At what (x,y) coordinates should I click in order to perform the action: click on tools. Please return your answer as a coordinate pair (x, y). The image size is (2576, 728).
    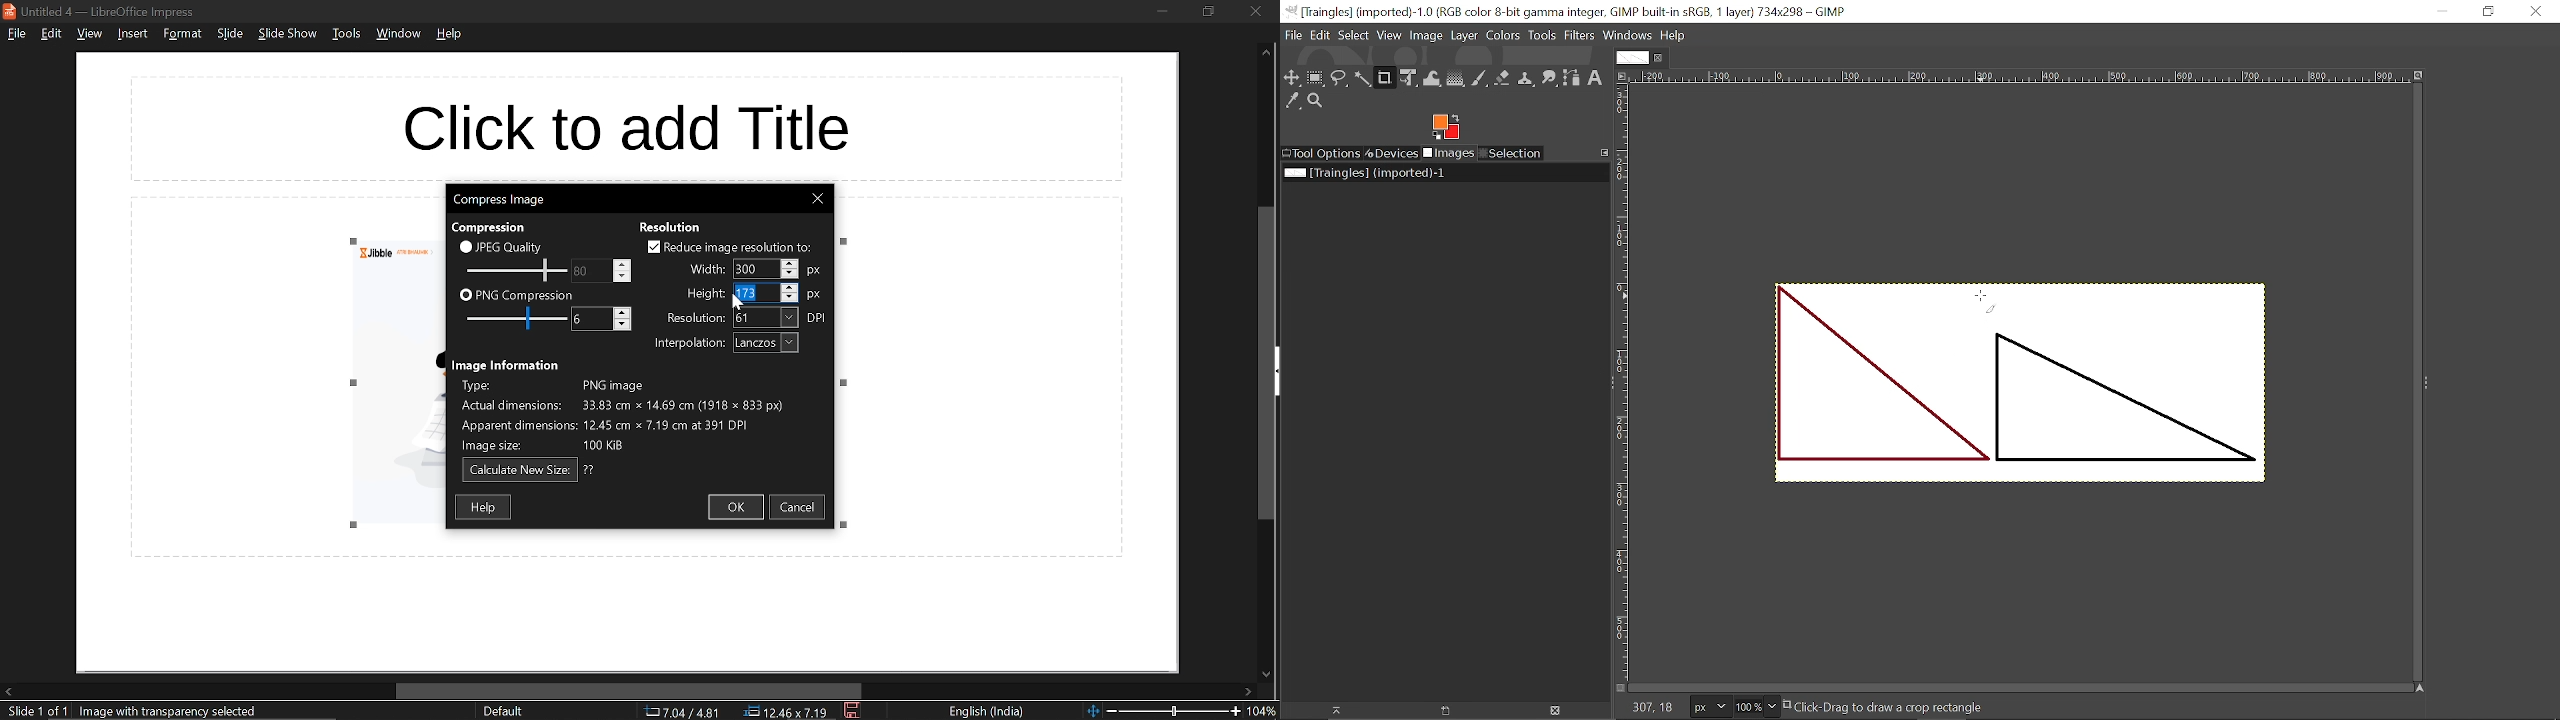
    Looking at the image, I should click on (345, 37).